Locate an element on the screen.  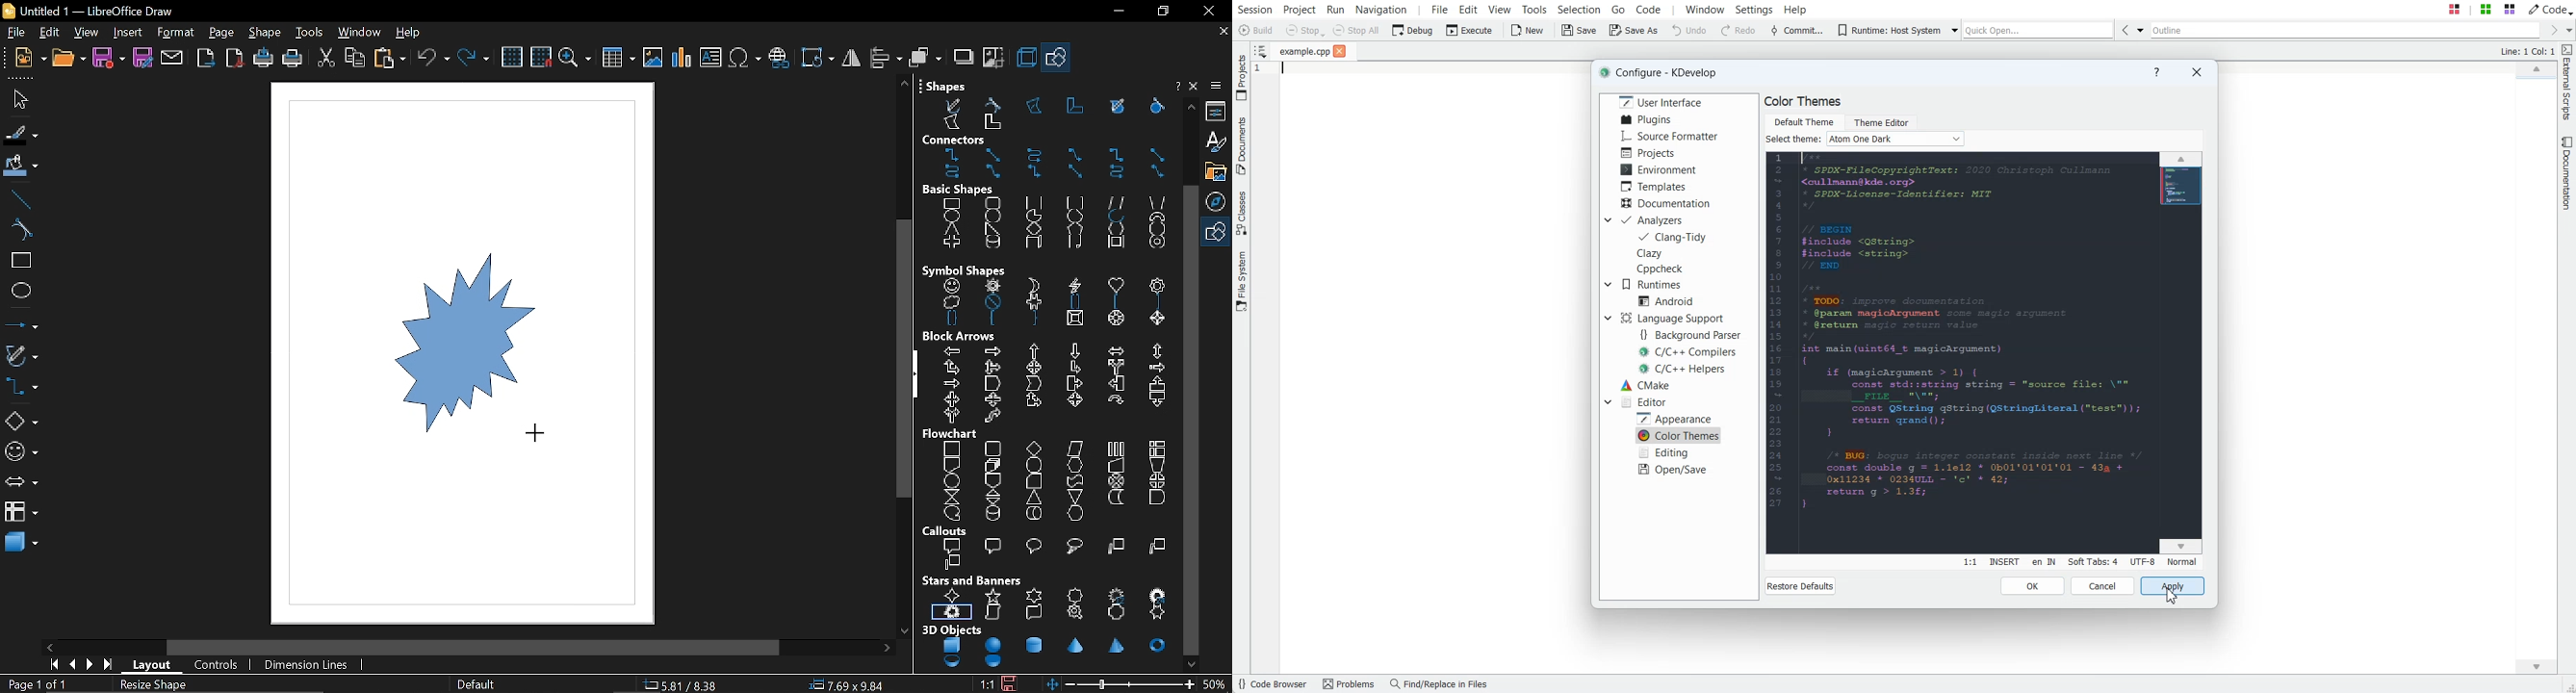
Flip is located at coordinates (850, 59).